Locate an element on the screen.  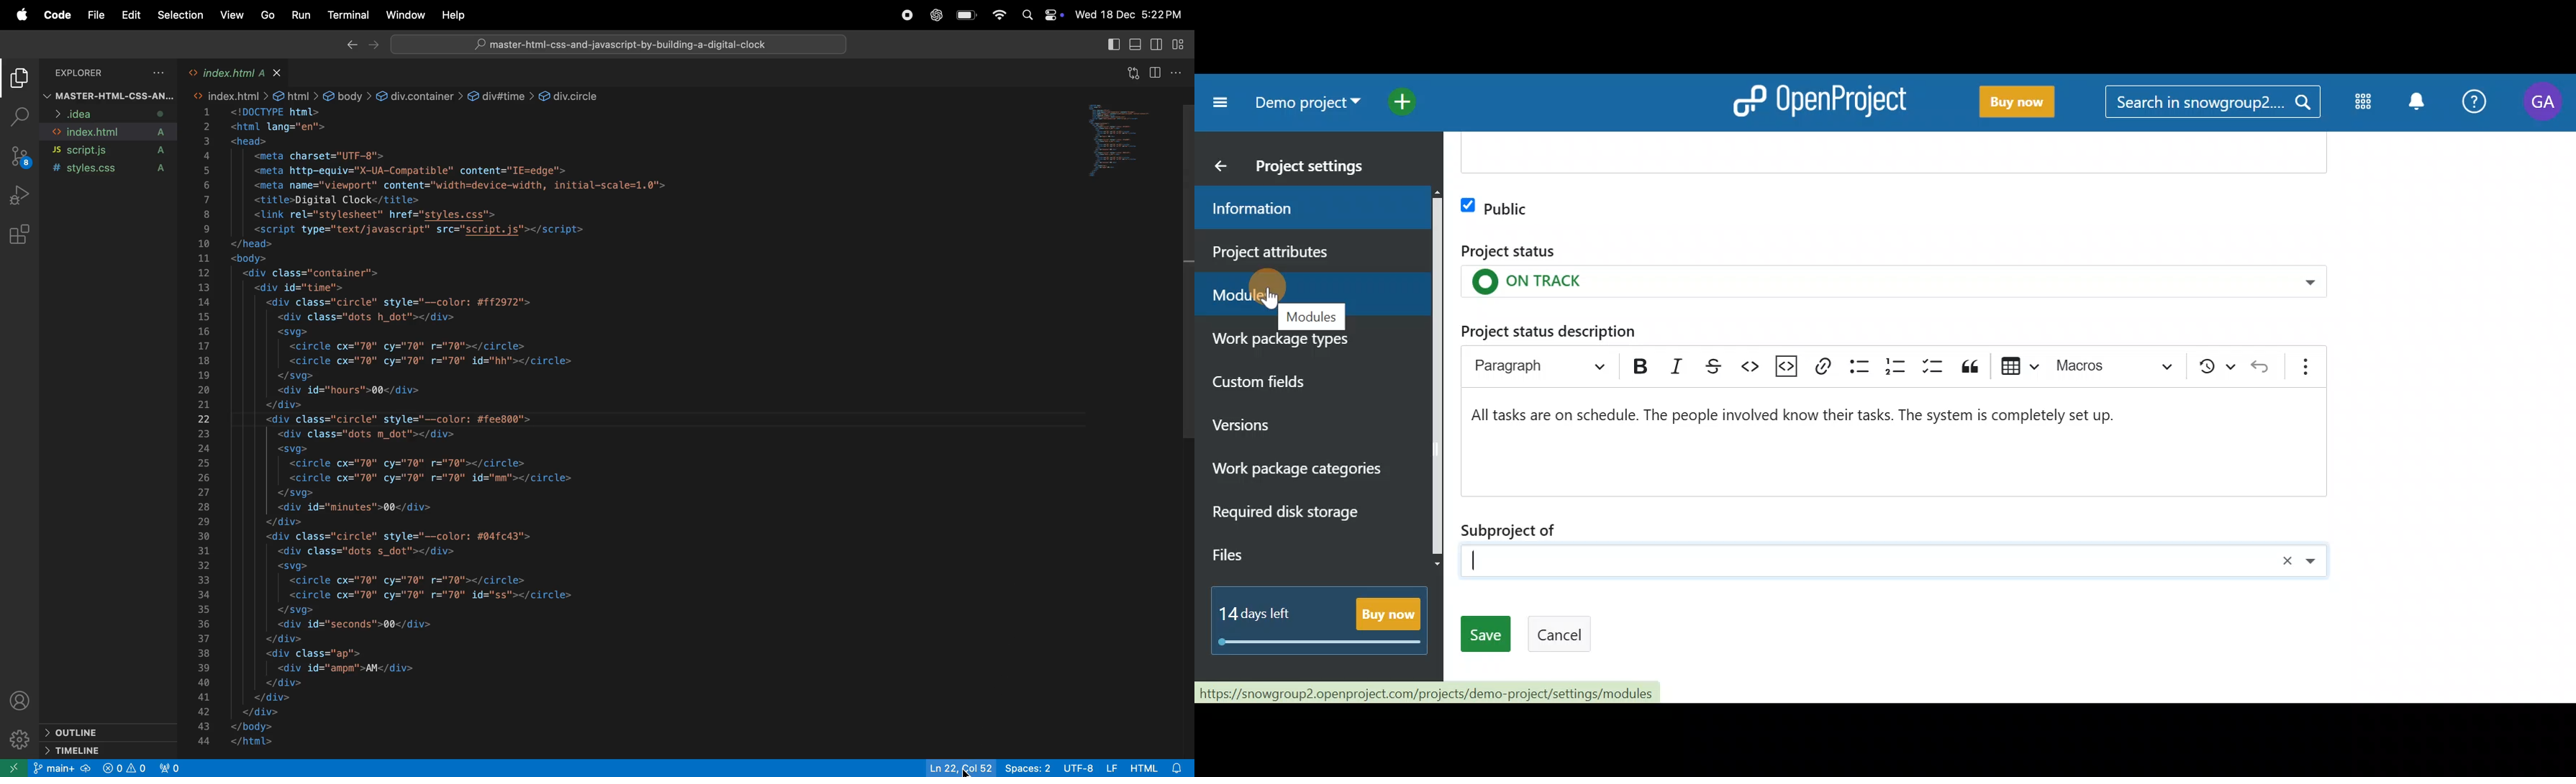
Versions is located at coordinates (1269, 427).